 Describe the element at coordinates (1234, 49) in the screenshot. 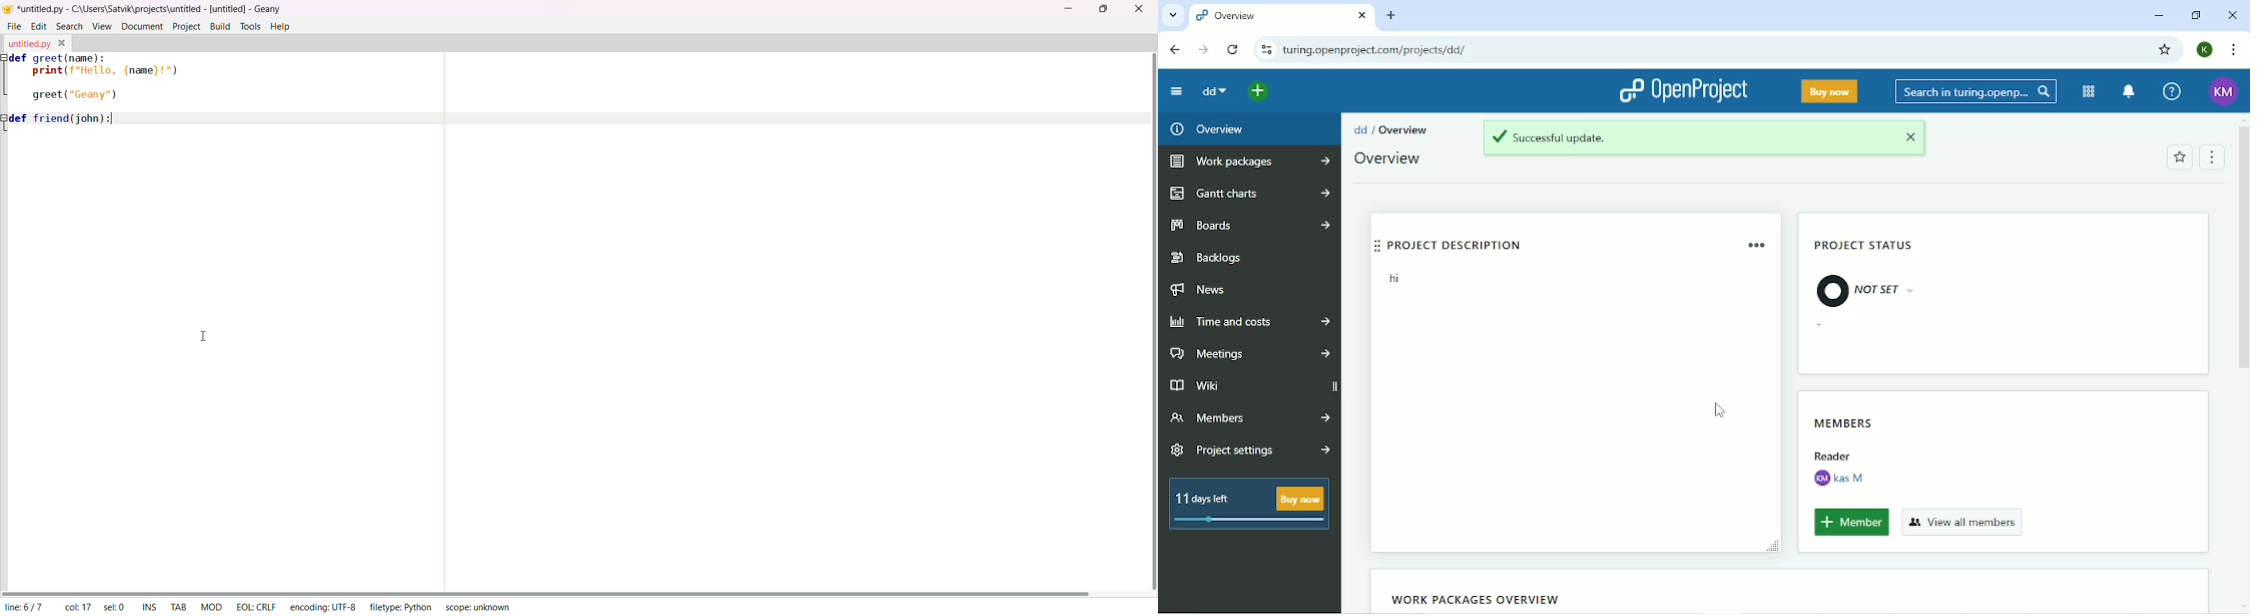

I see `Reload this page` at that location.